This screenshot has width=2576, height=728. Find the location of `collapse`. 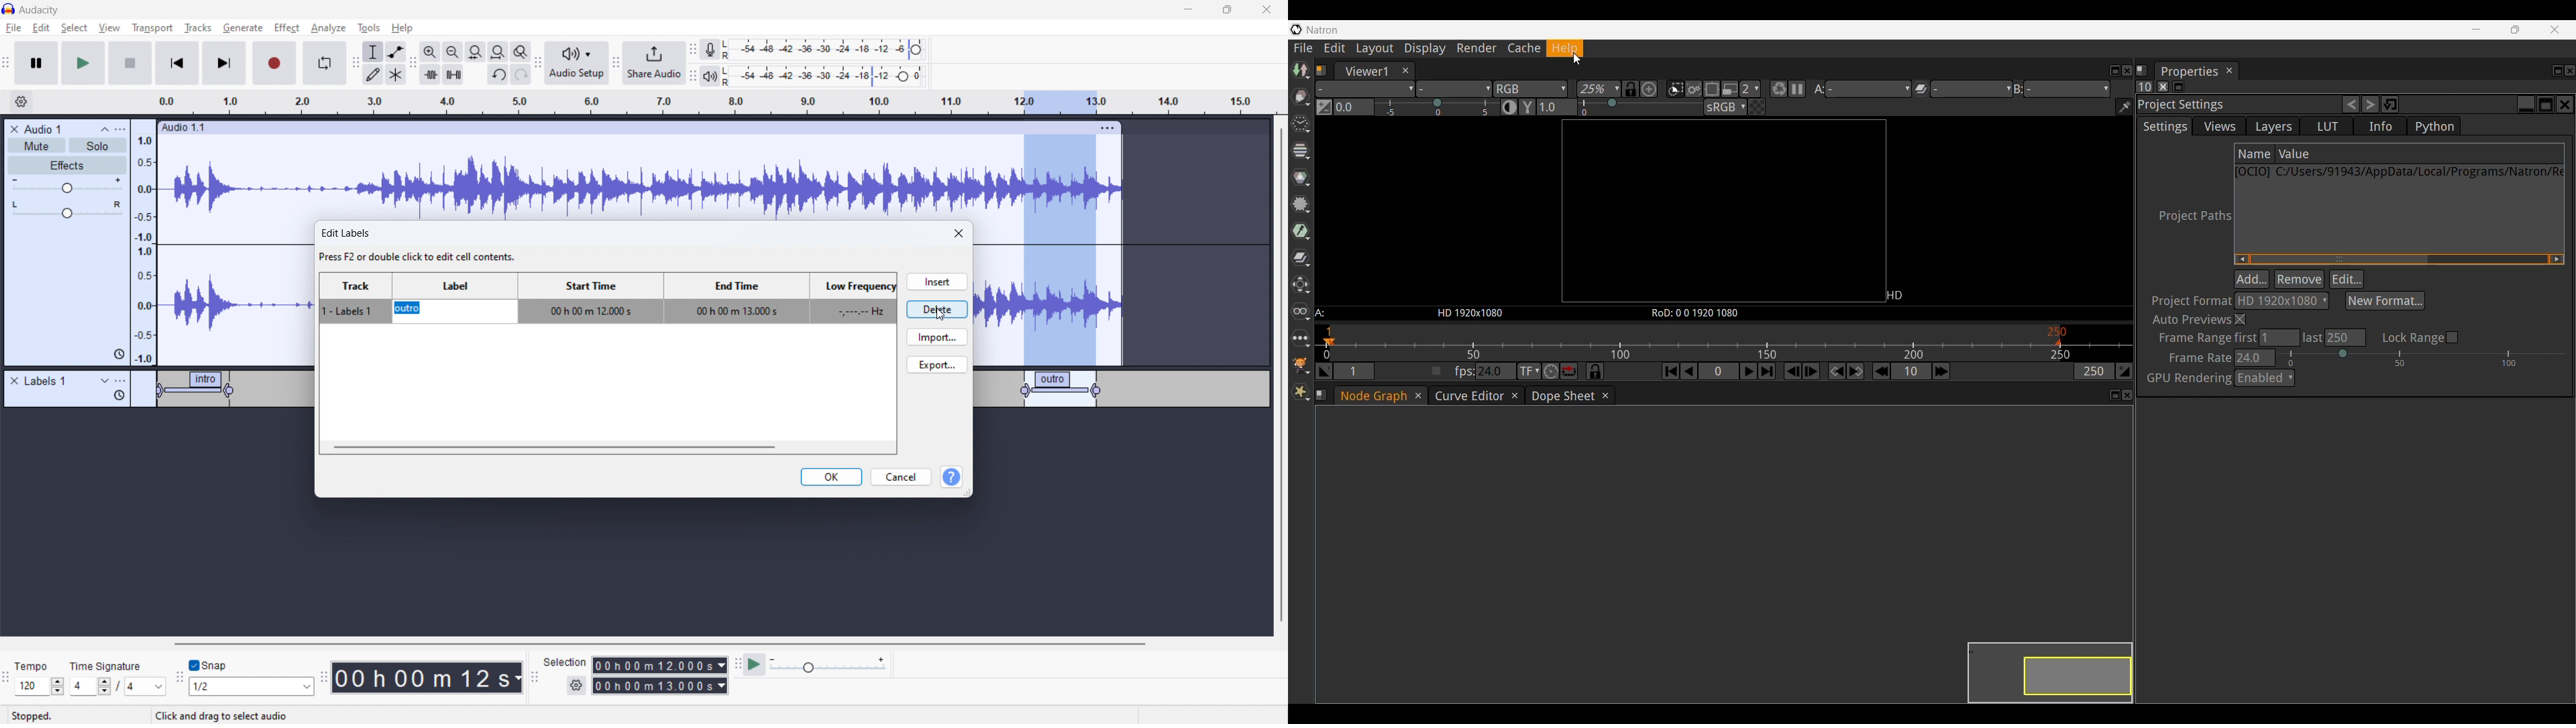

collapse is located at coordinates (105, 129).